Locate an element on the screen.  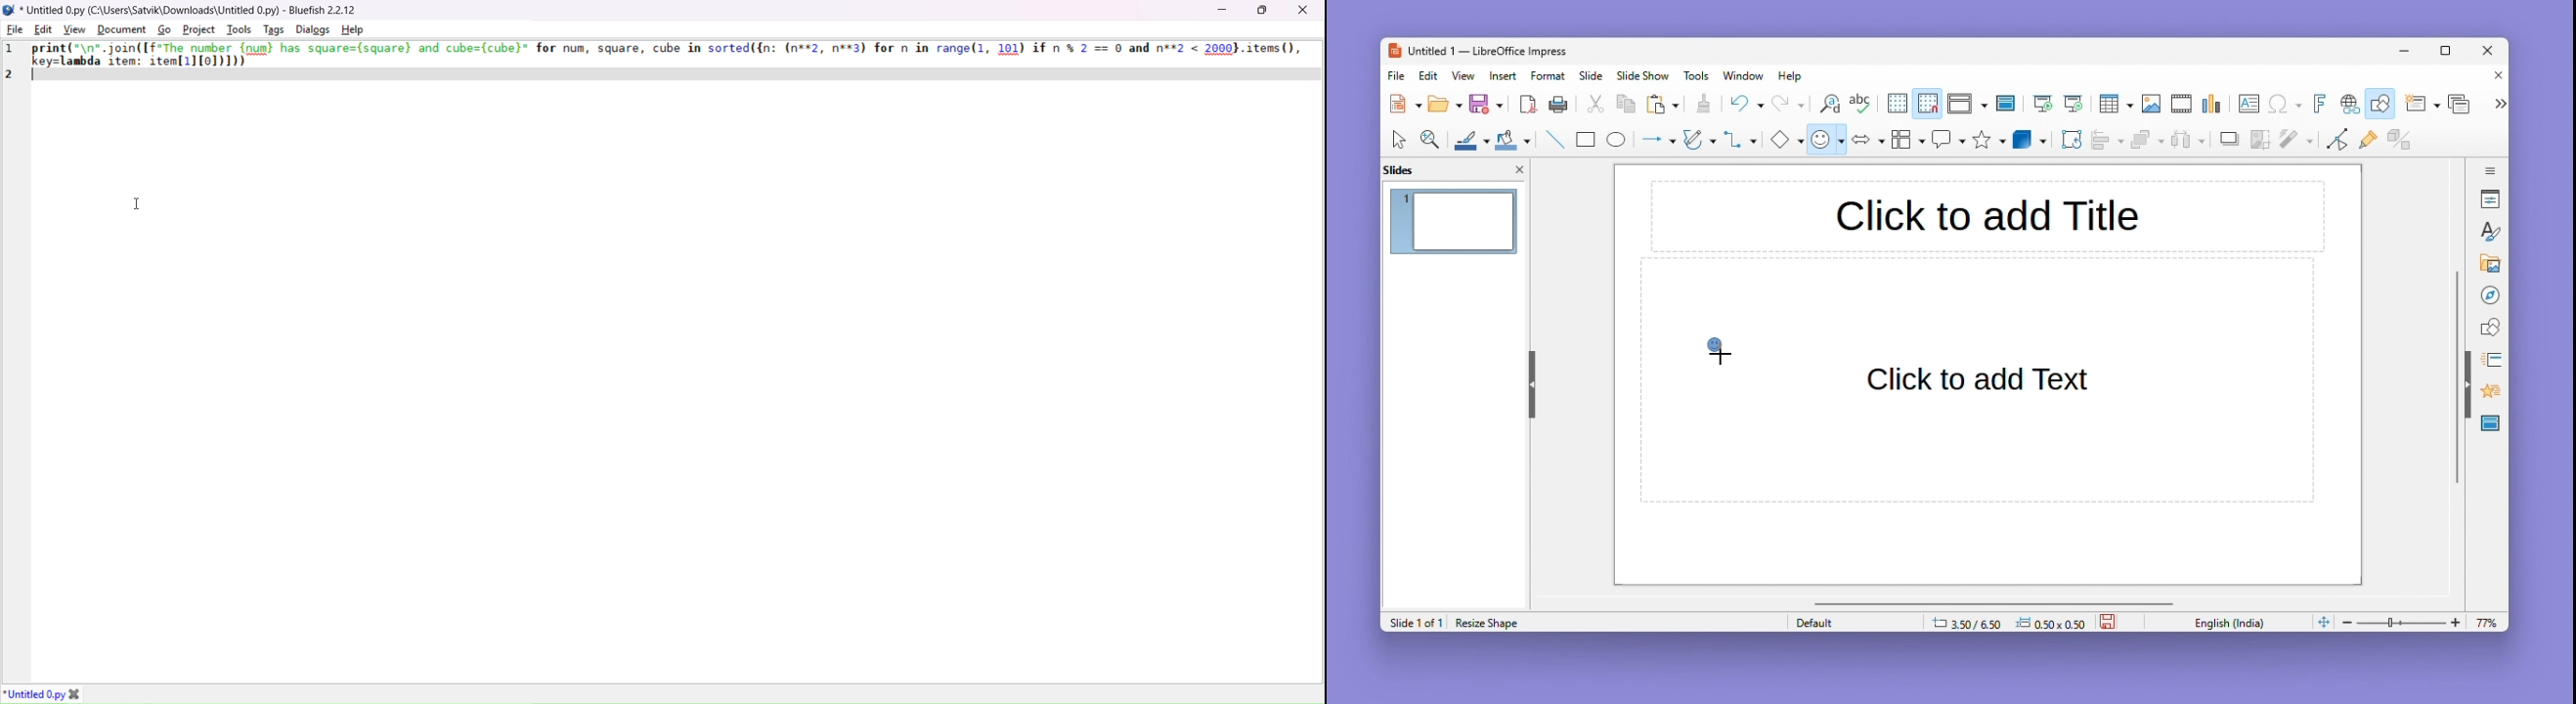
Slide is located at coordinates (1592, 75).